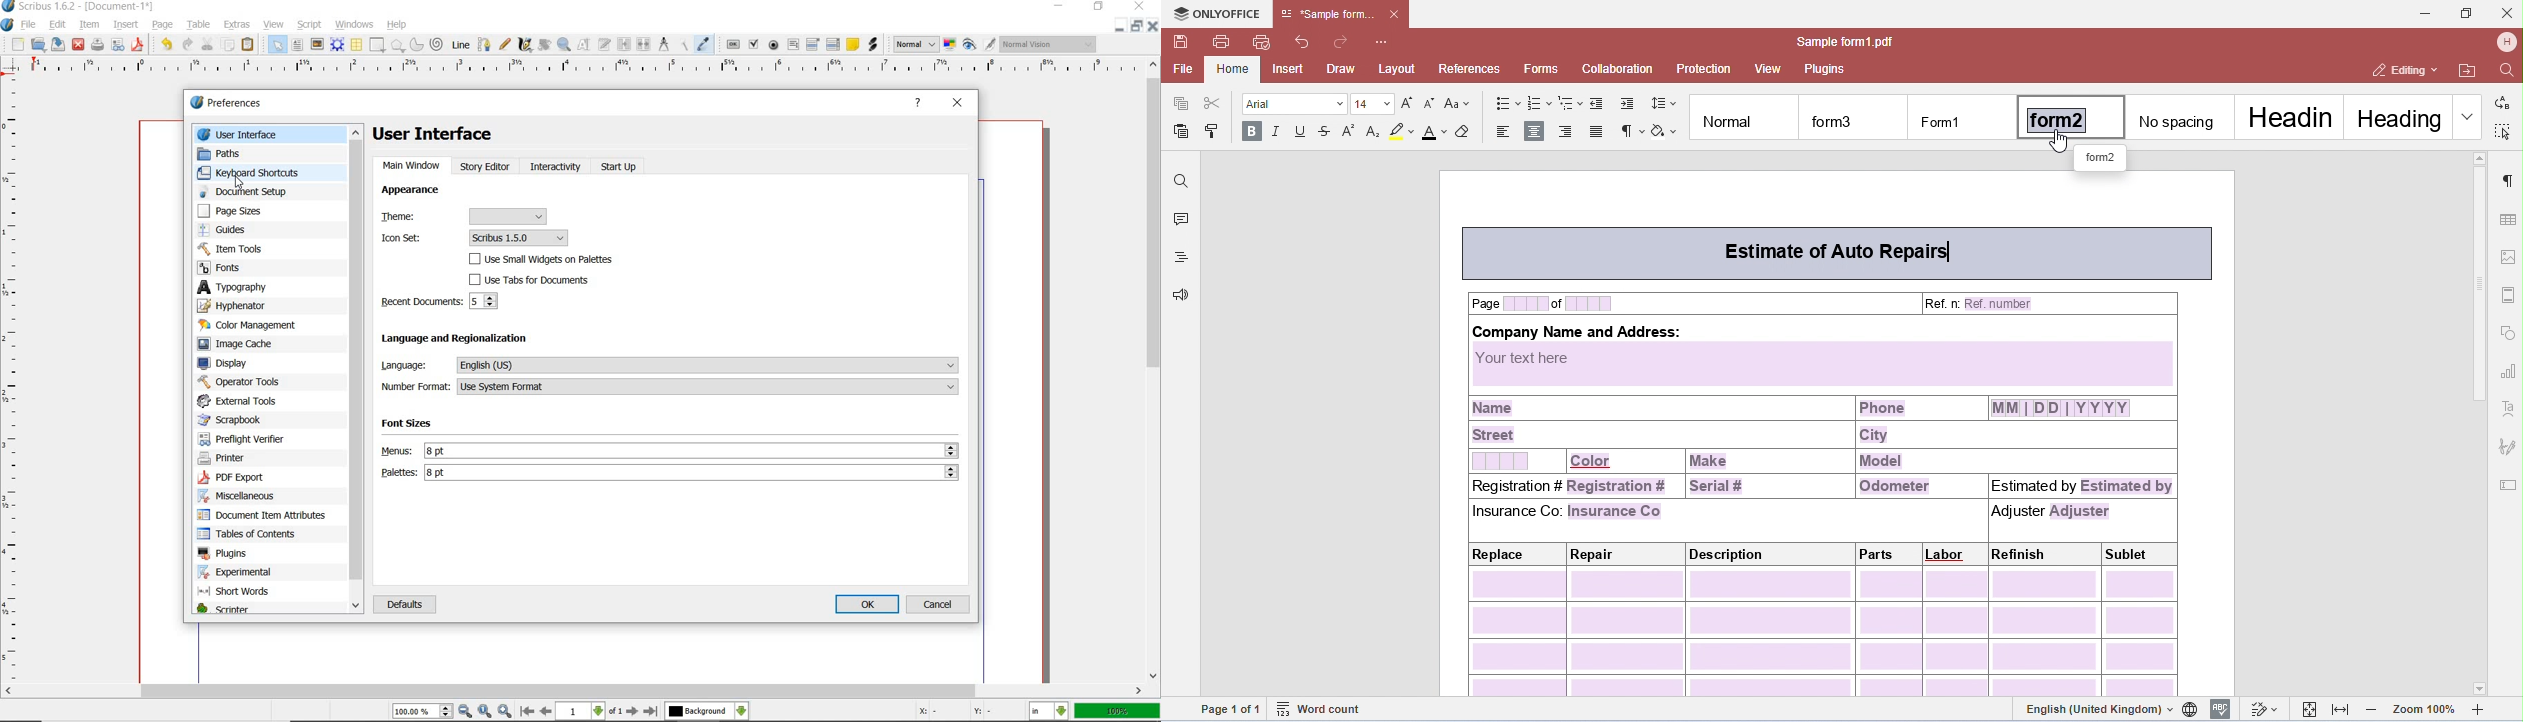 The width and height of the screenshot is (2548, 728). Describe the element at coordinates (1154, 26) in the screenshot. I see `close` at that location.